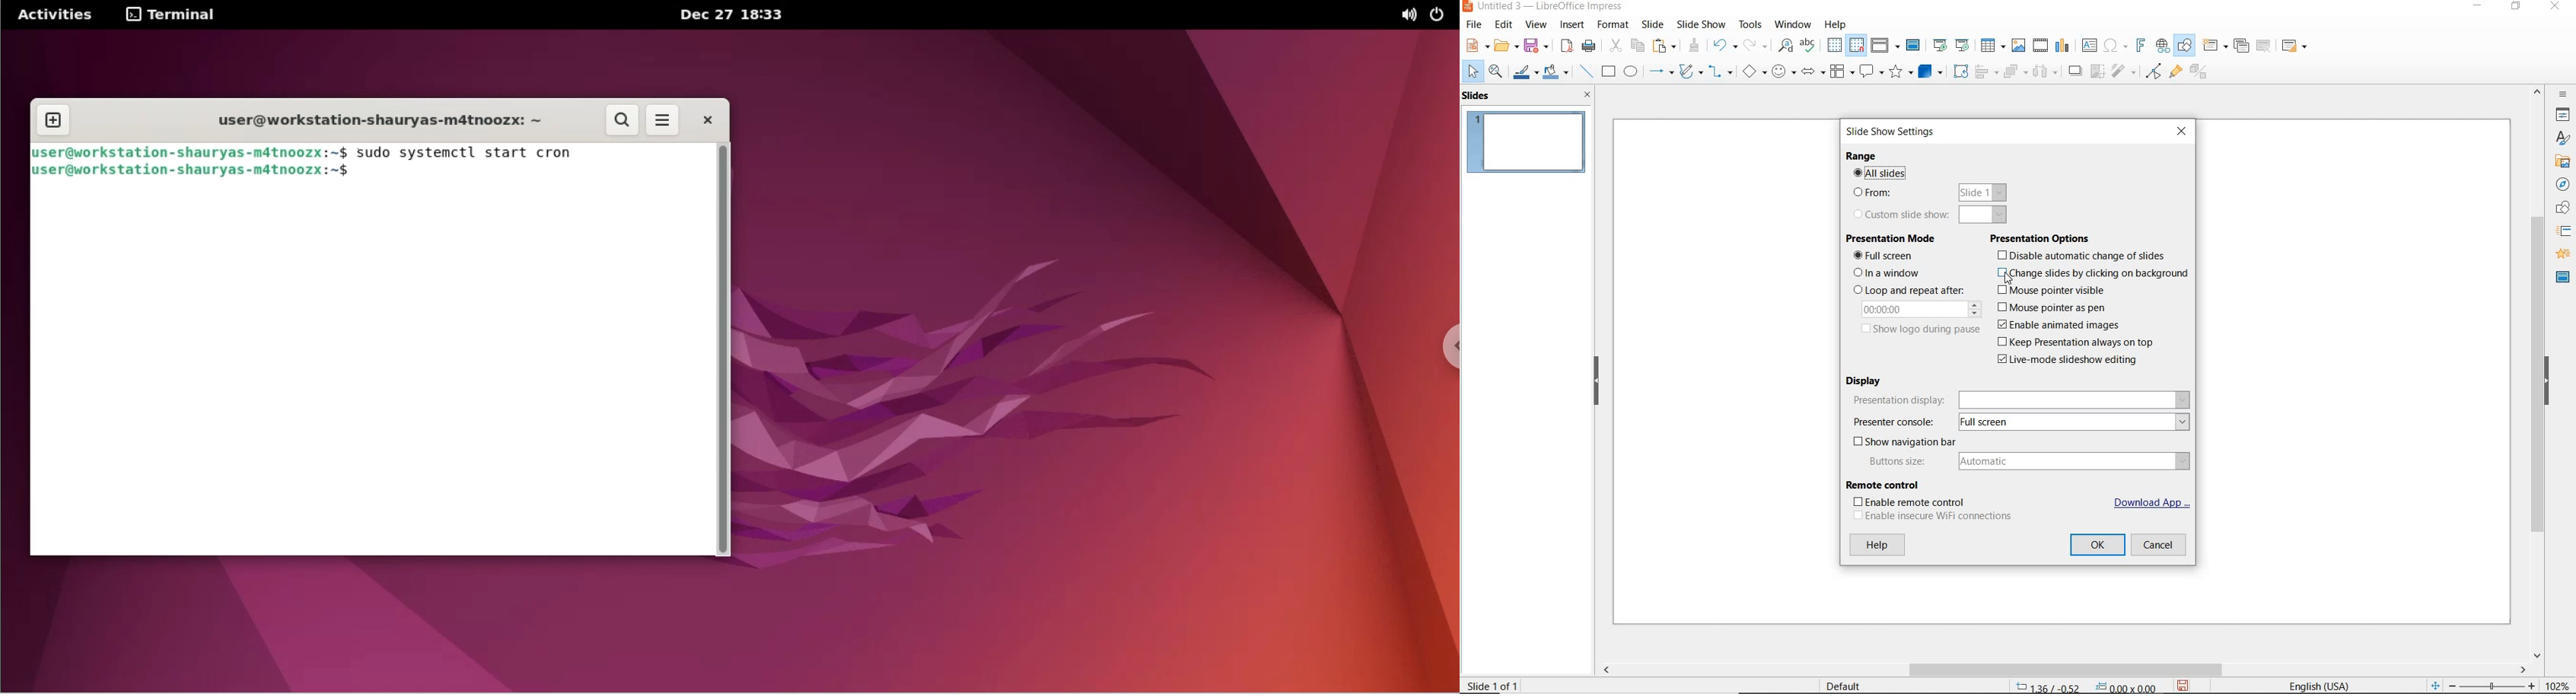 The width and height of the screenshot is (2576, 700). I want to click on LINE COLOR, so click(1523, 72).